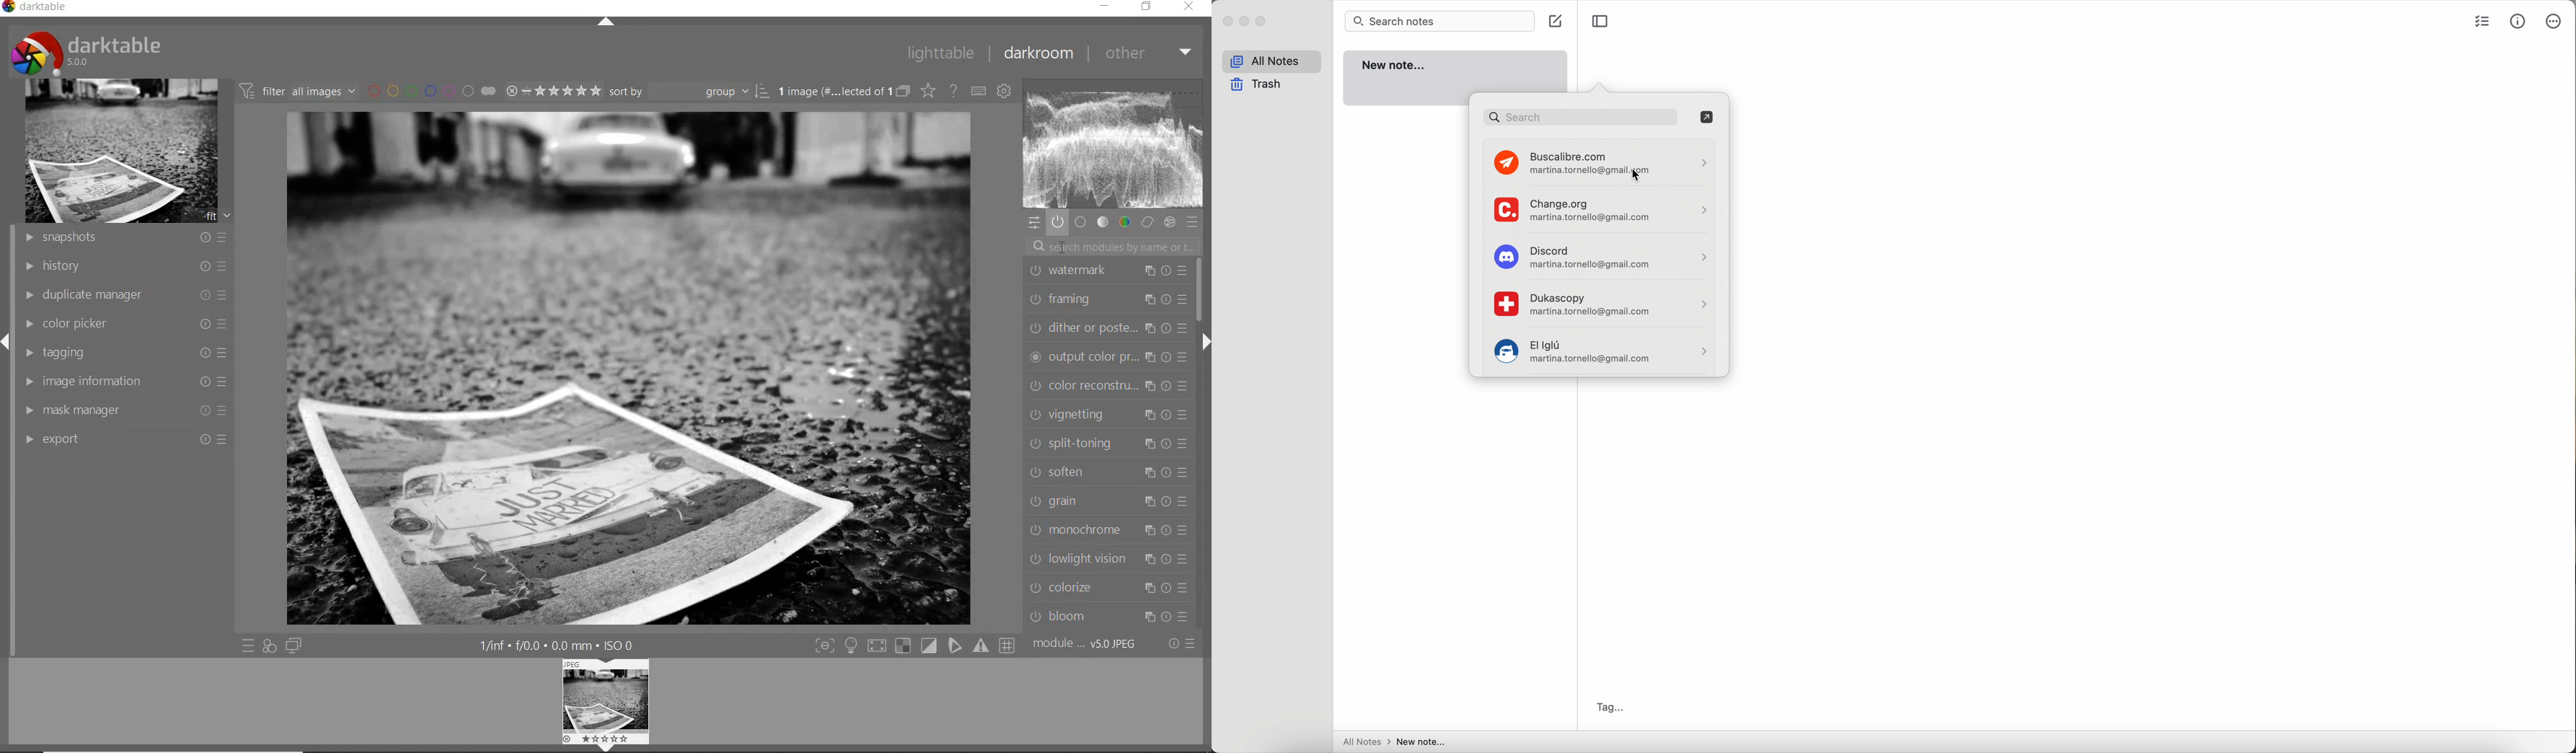 The image size is (2576, 756). Describe the element at coordinates (1002, 92) in the screenshot. I see `show global preference` at that location.